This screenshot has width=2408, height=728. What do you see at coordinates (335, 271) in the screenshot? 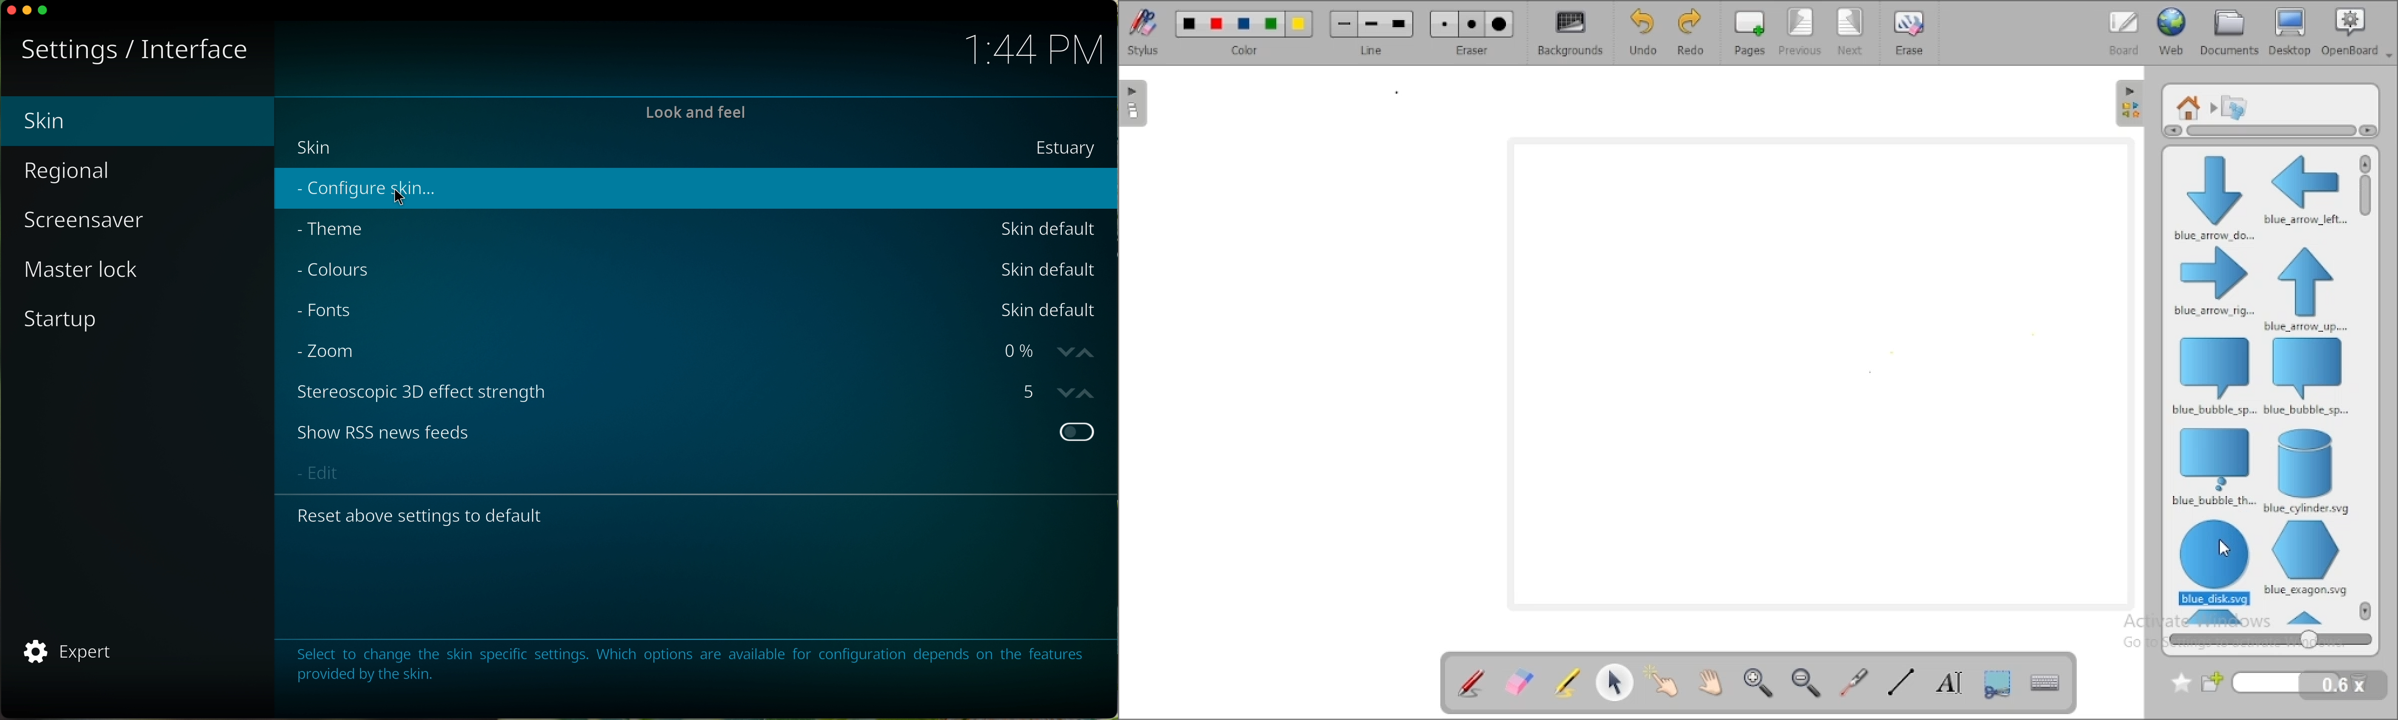
I see `colours` at bounding box center [335, 271].